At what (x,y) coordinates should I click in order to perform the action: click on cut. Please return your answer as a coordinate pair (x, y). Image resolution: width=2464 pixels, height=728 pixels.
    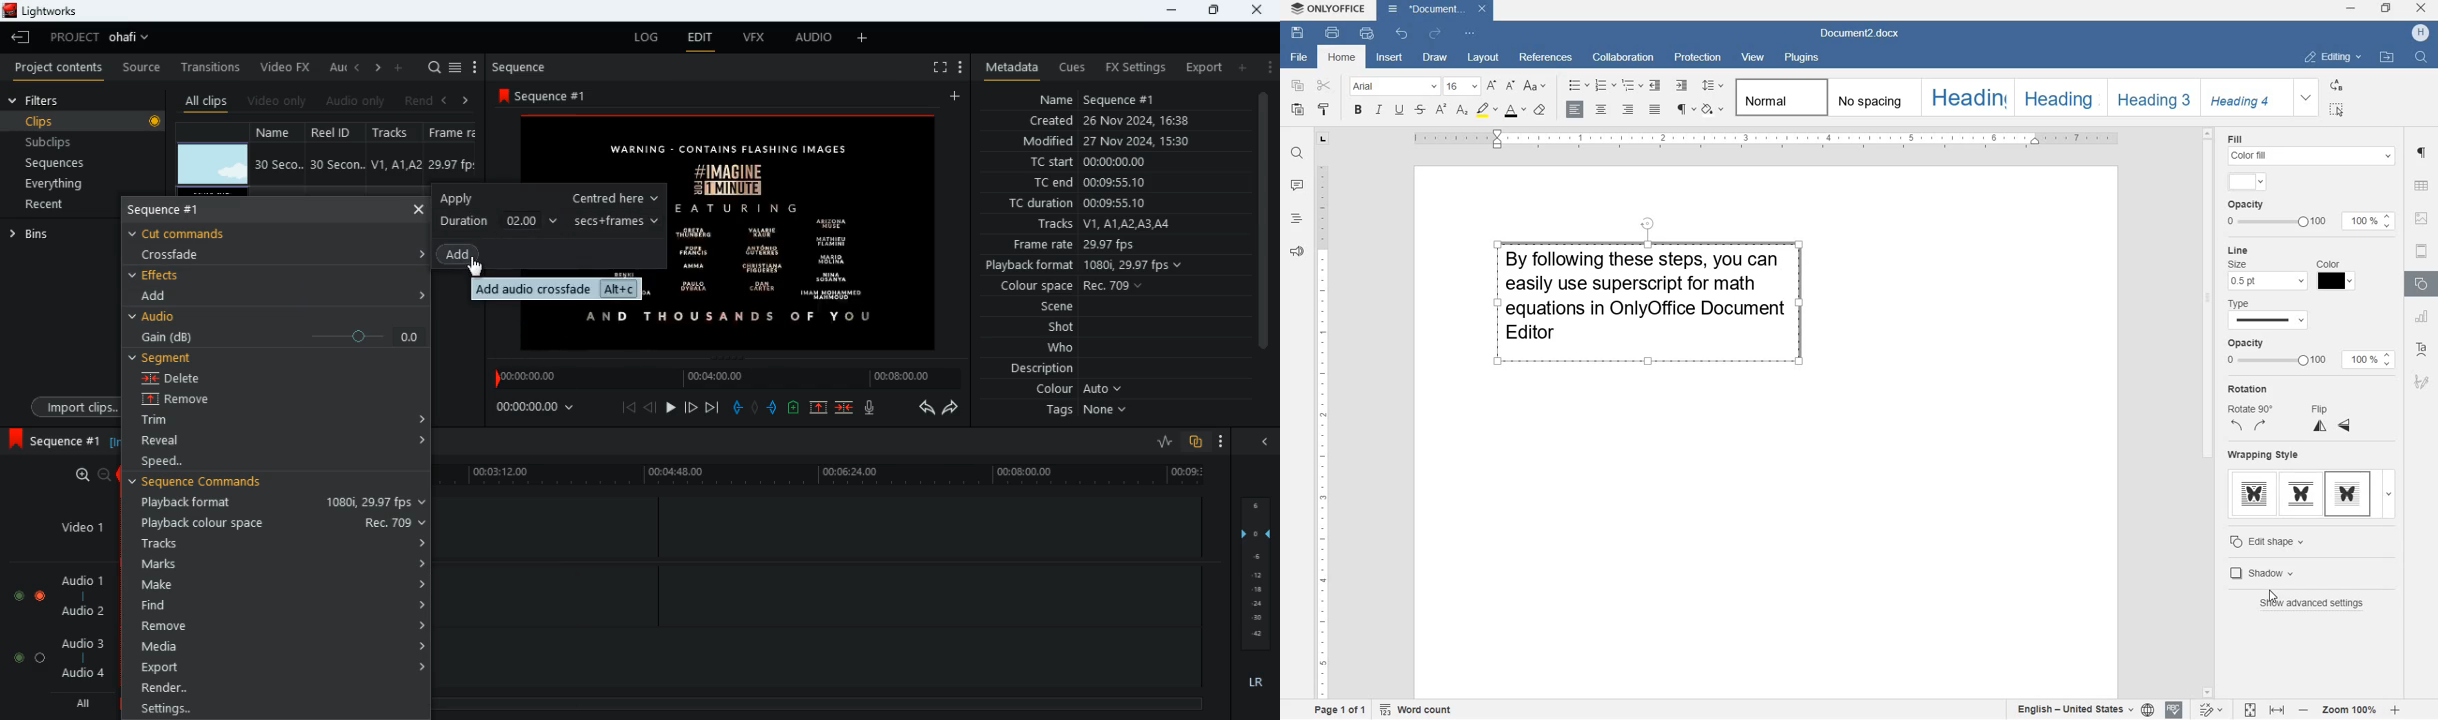
    Looking at the image, I should click on (1323, 86).